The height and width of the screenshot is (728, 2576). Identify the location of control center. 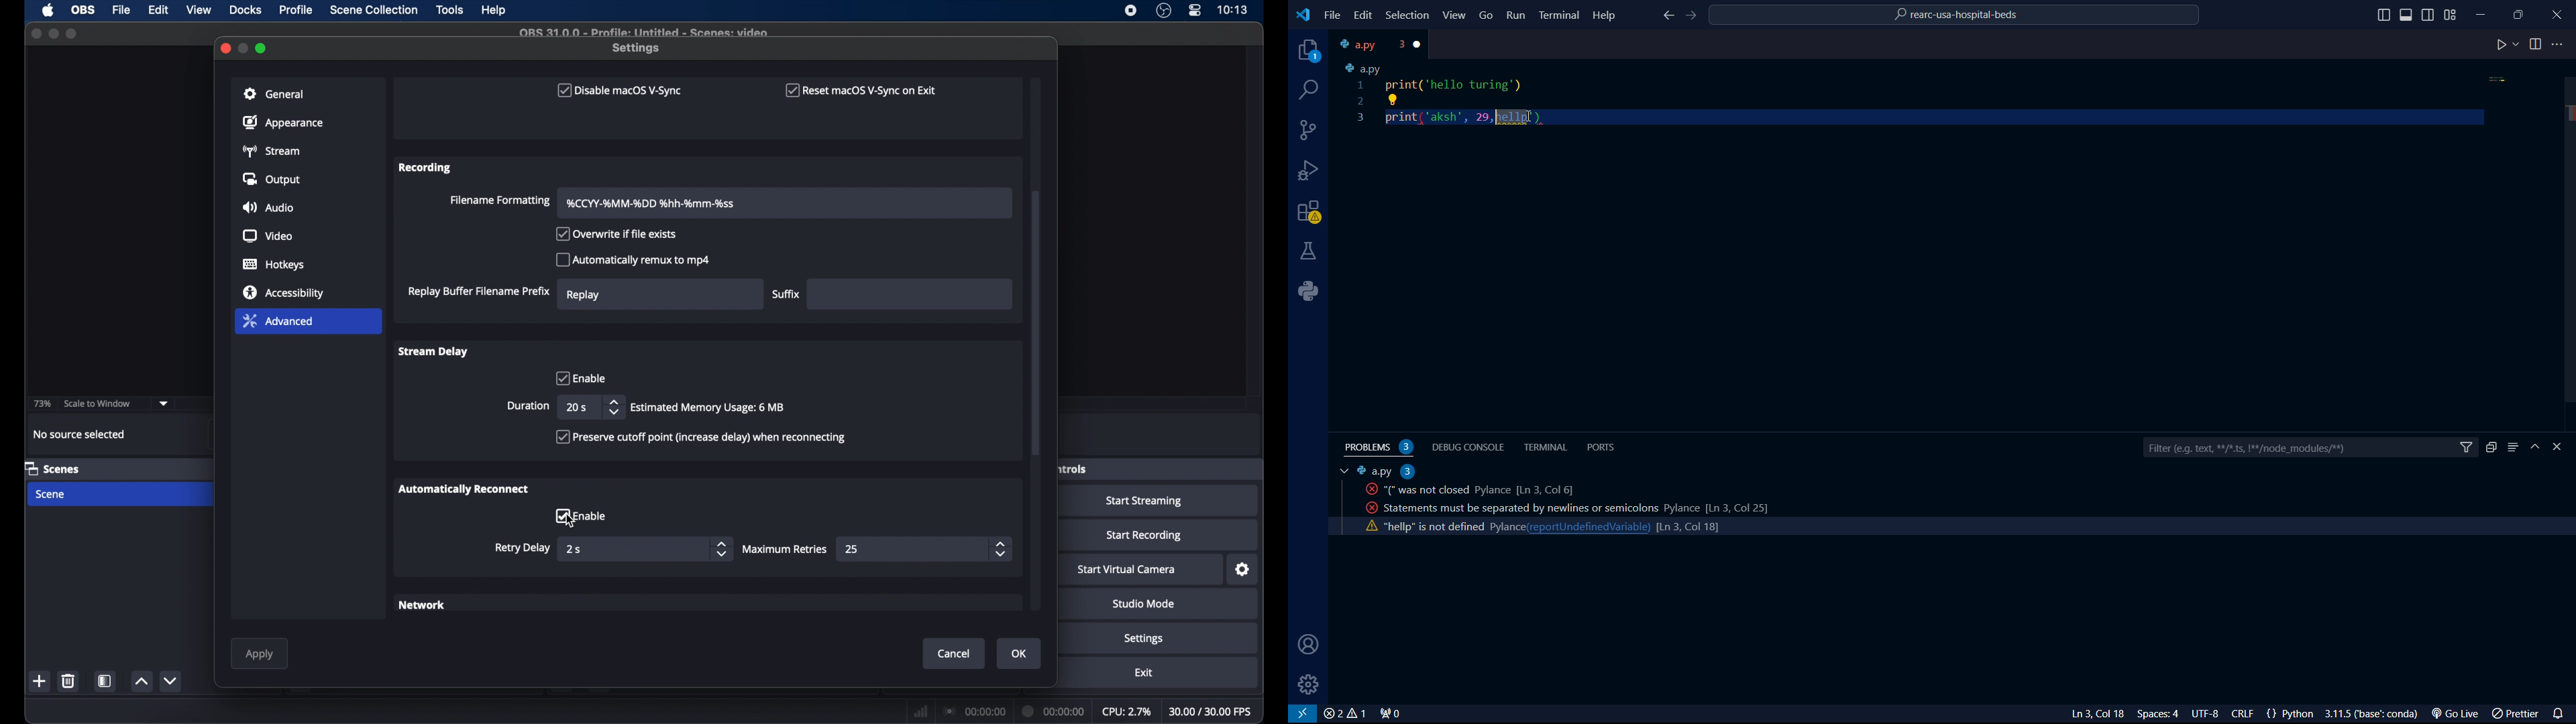
(1194, 11).